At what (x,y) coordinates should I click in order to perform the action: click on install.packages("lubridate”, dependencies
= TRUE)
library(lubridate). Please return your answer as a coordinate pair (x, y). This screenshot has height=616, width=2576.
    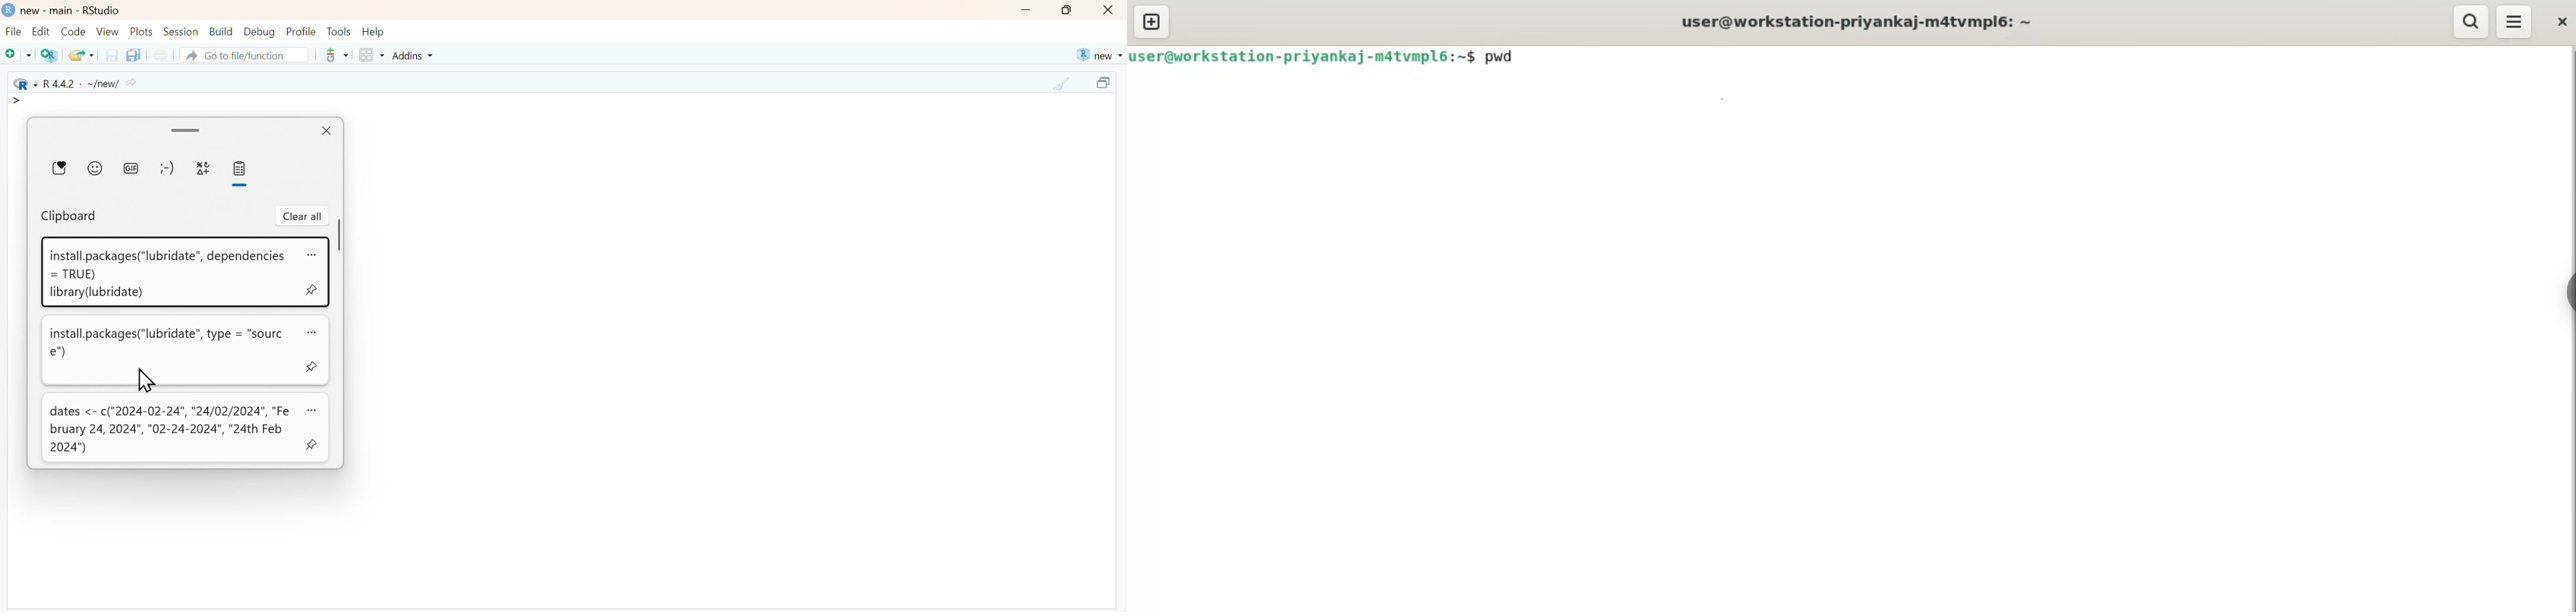
    Looking at the image, I should click on (167, 275).